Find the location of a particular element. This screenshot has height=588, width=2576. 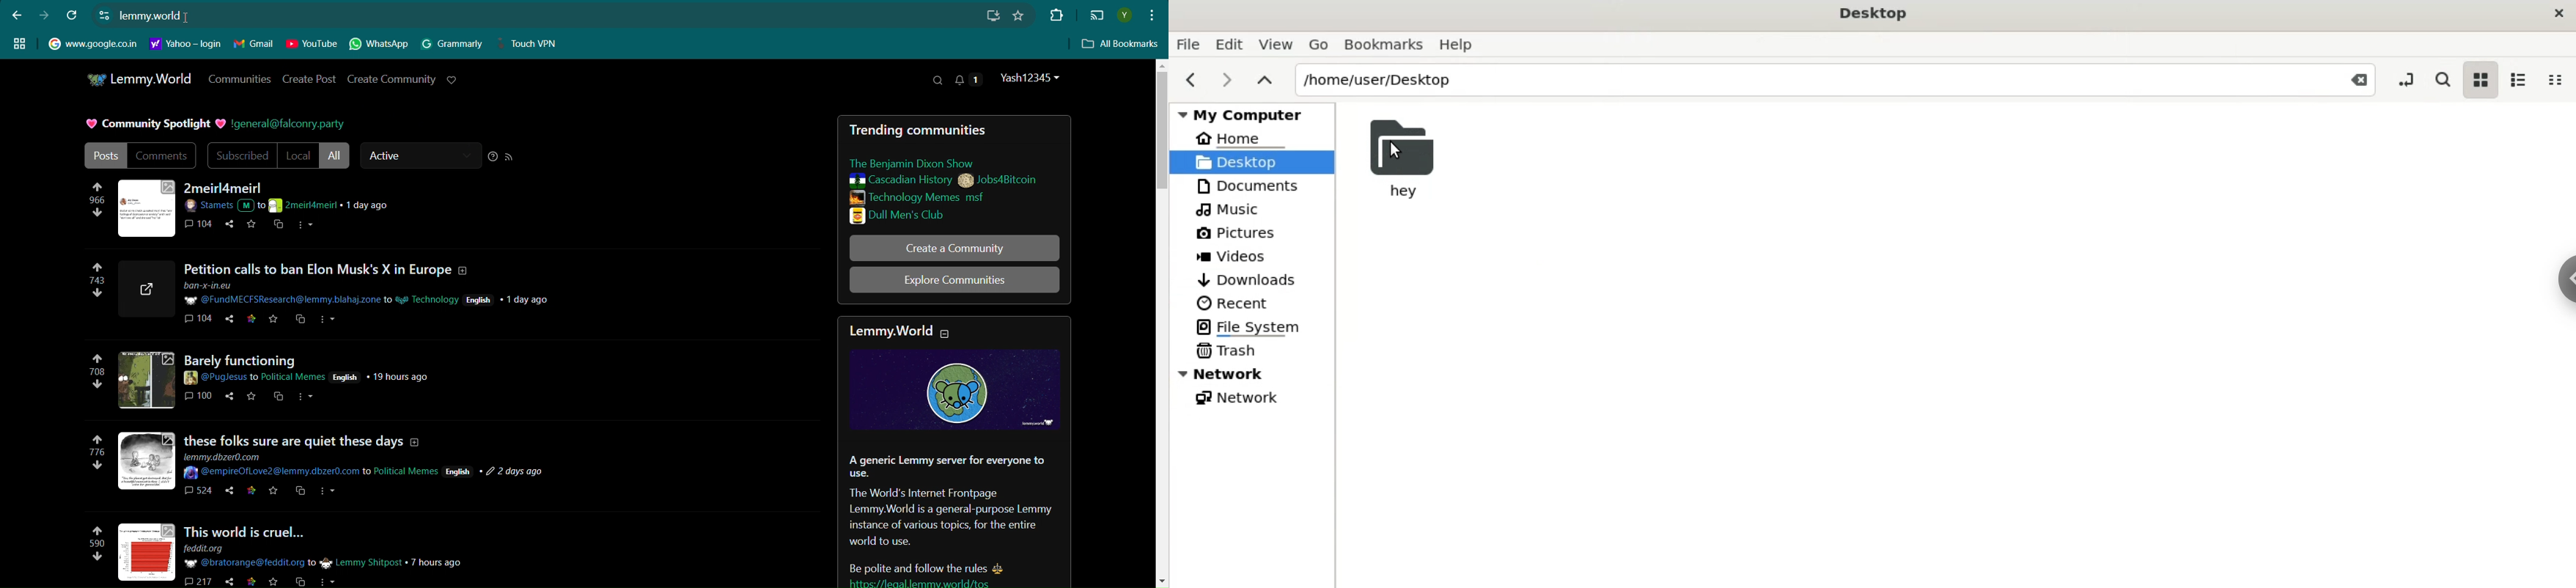

Create Post is located at coordinates (310, 79).